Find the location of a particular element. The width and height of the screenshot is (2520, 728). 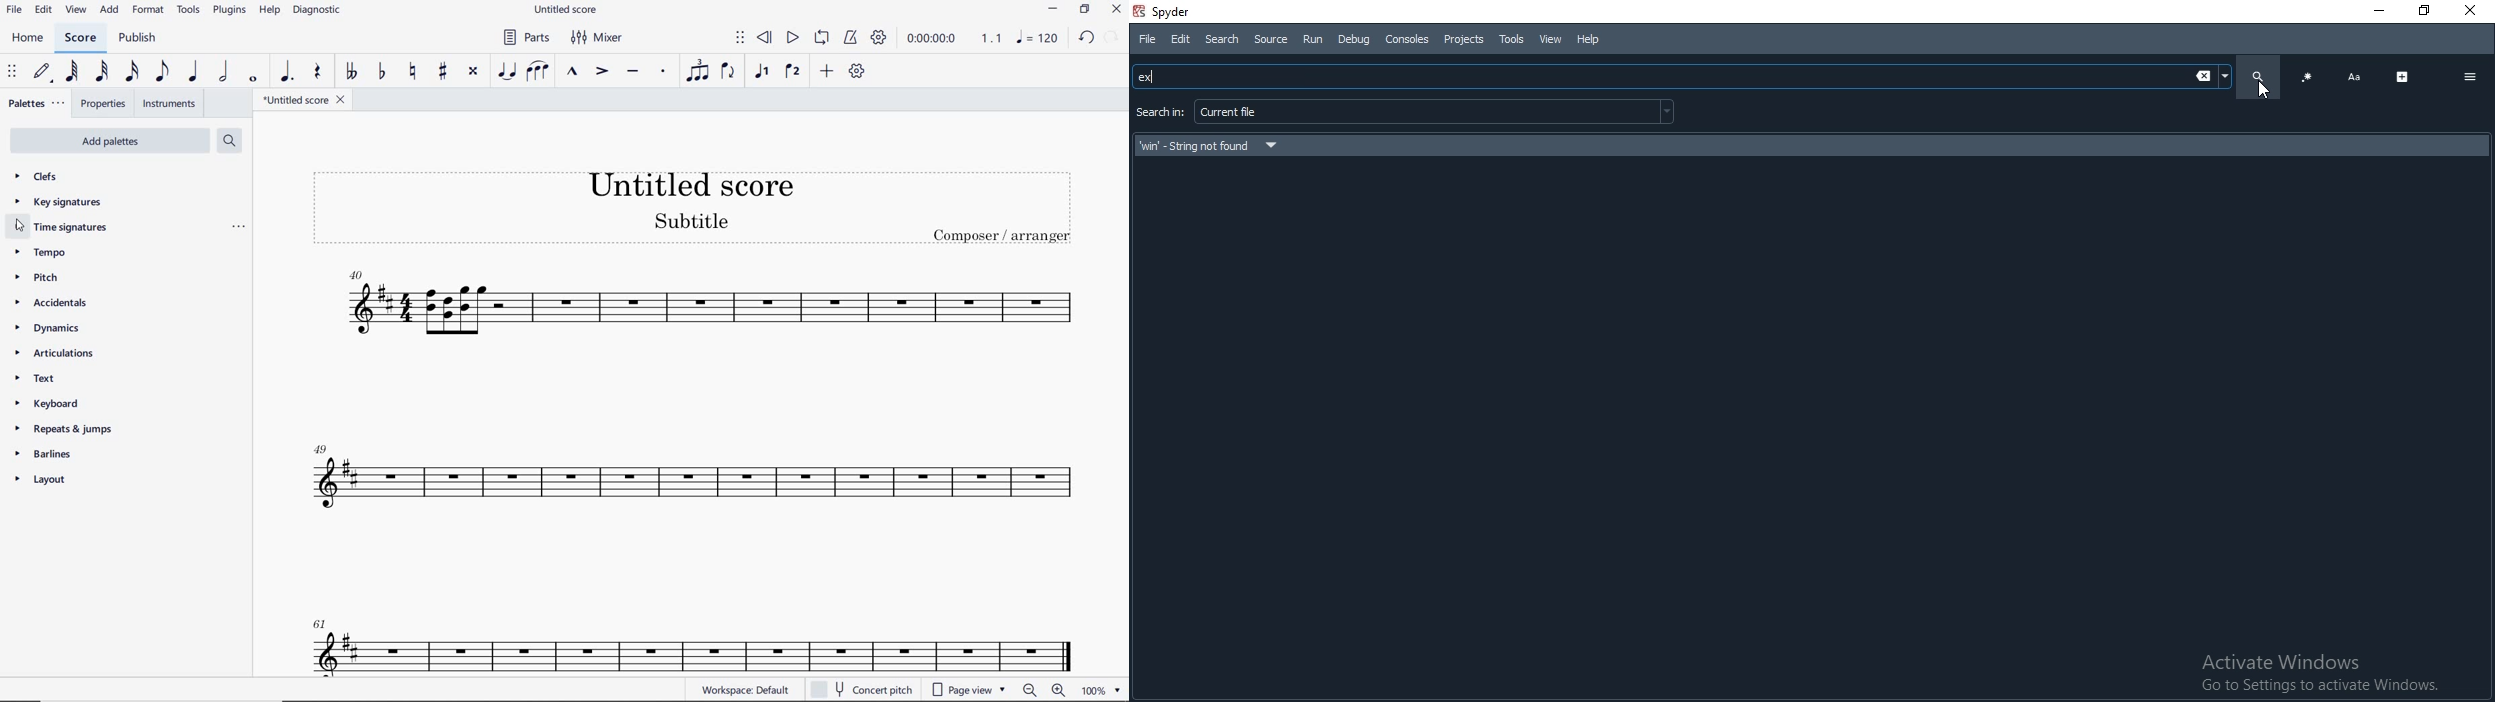

BARLINES is located at coordinates (44, 456).